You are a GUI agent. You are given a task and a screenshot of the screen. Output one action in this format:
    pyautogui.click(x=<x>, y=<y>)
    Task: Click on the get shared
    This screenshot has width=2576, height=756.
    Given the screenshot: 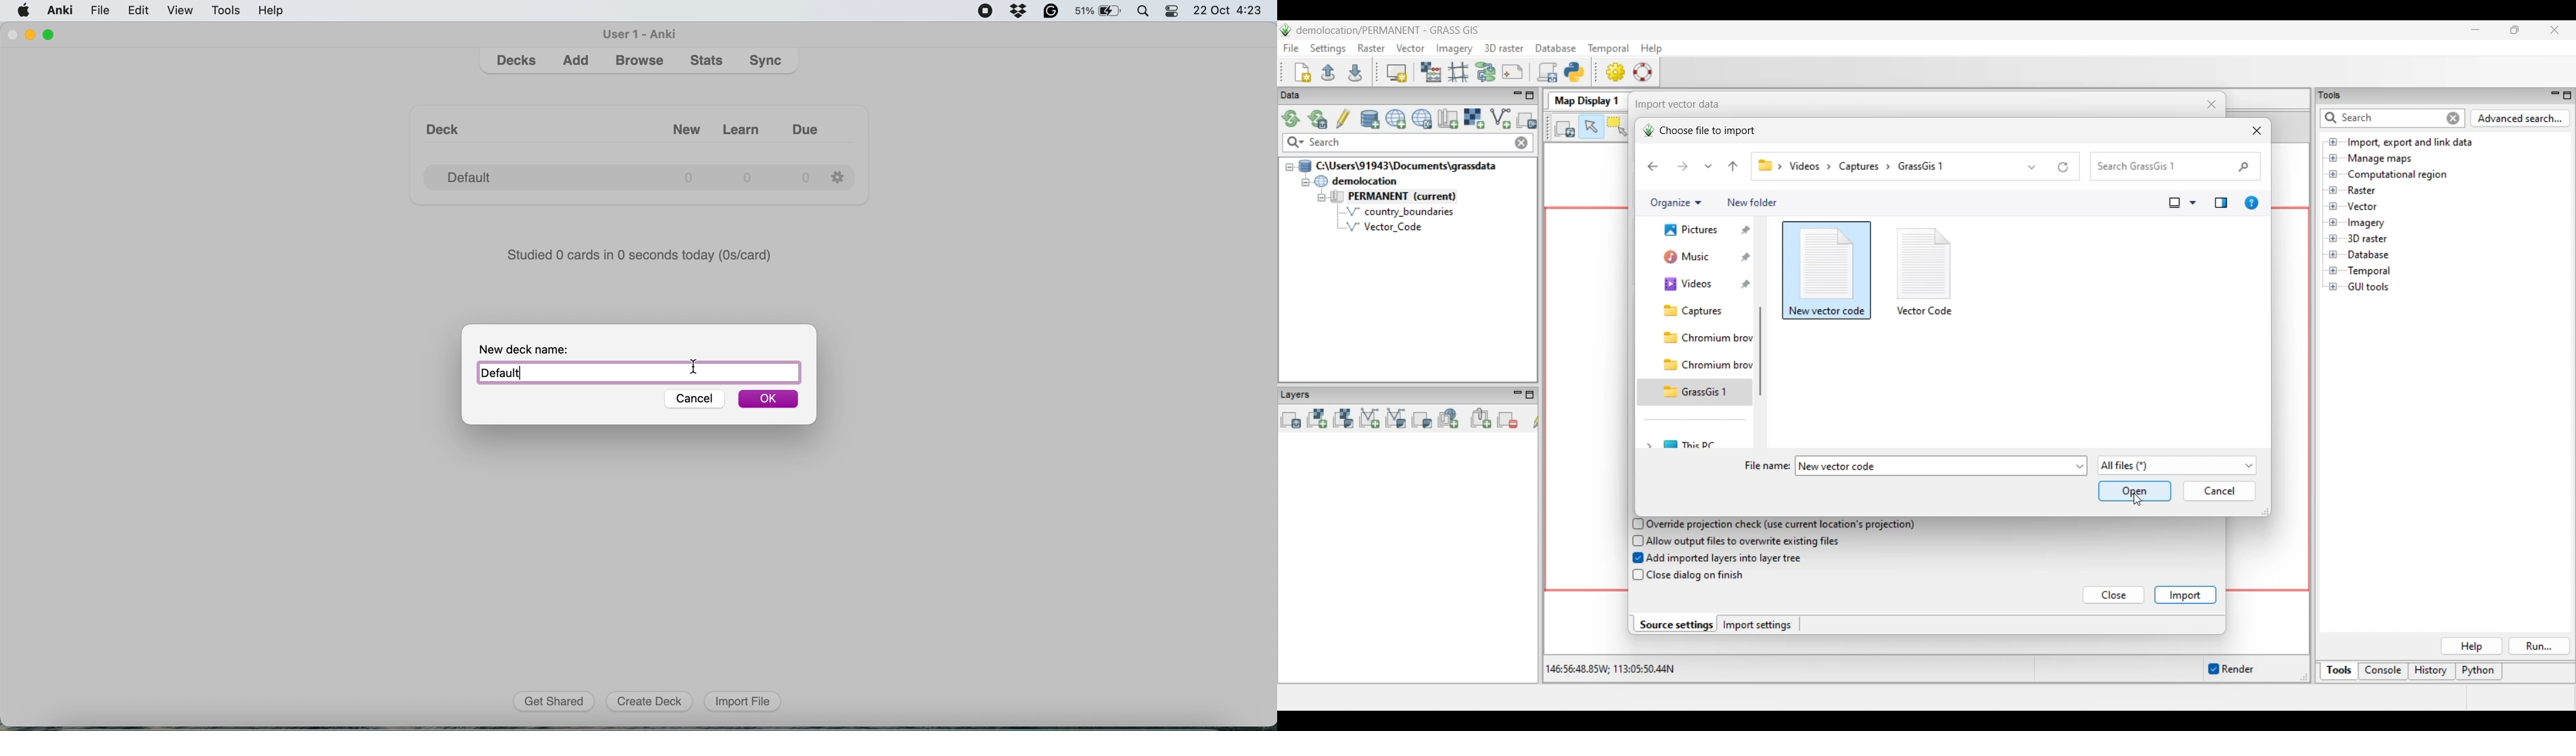 What is the action you would take?
    pyautogui.click(x=557, y=702)
    